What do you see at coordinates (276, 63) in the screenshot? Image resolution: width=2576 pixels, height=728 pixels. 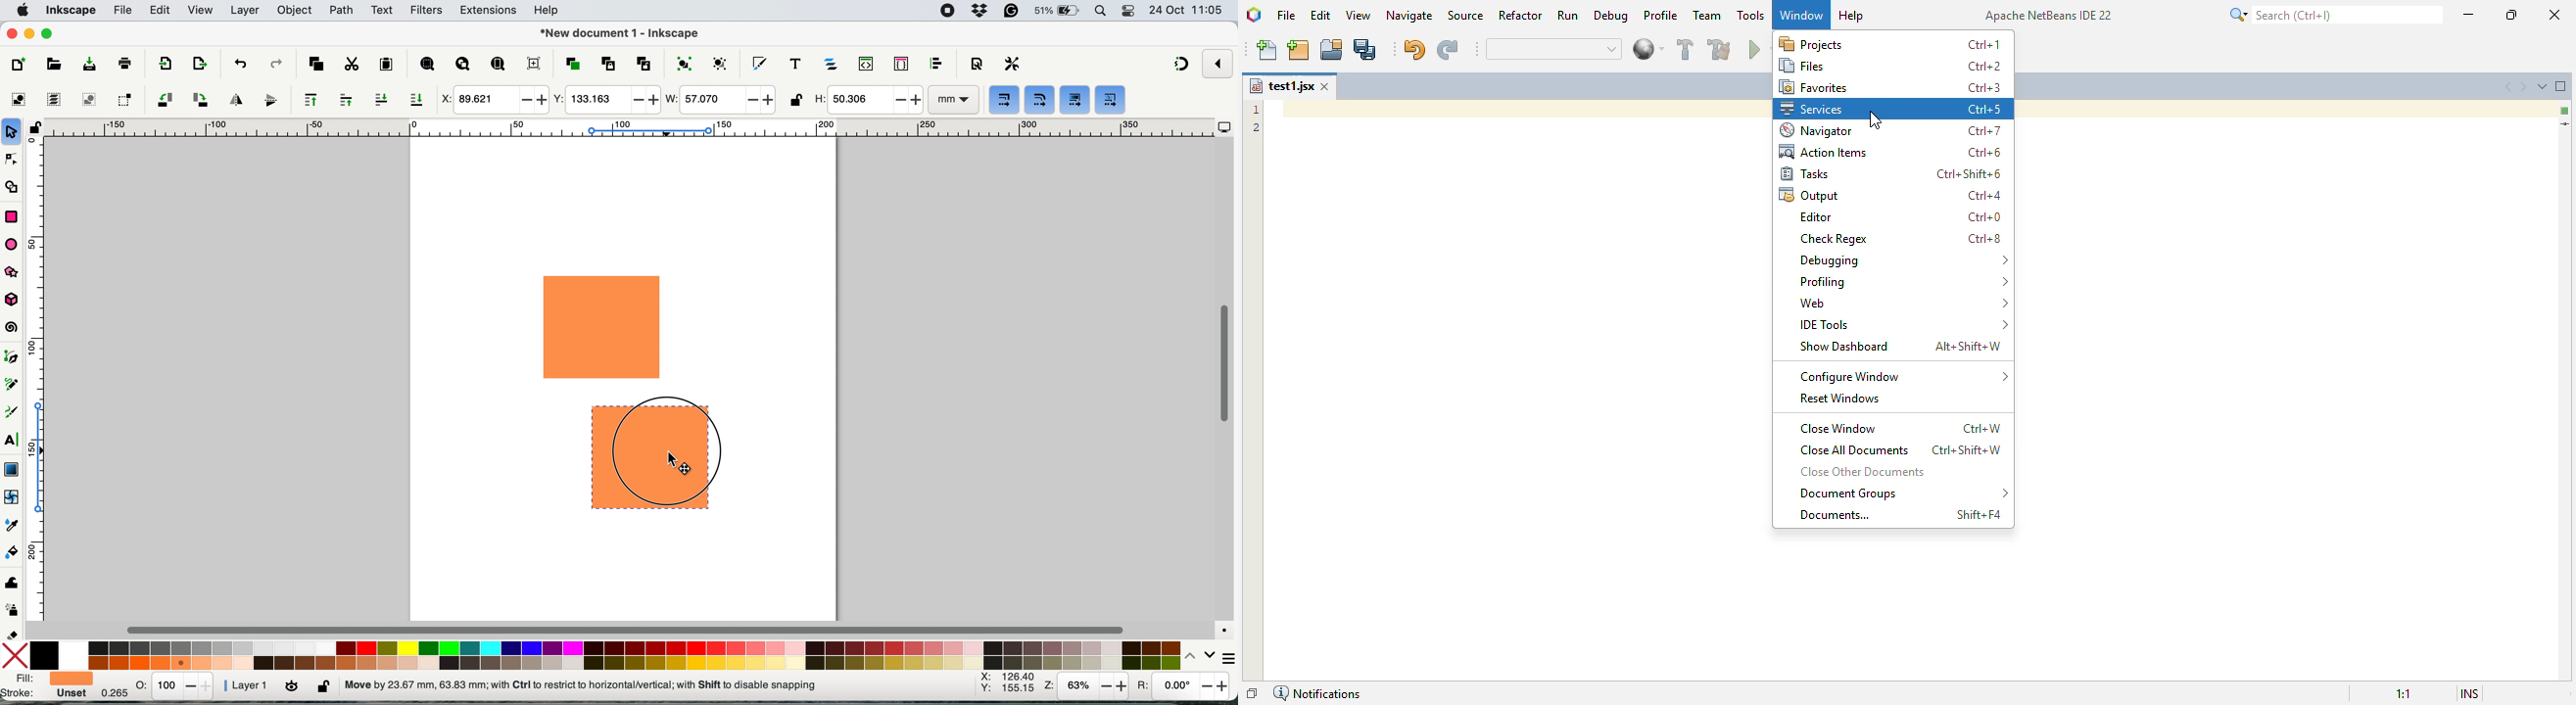 I see `redo` at bounding box center [276, 63].